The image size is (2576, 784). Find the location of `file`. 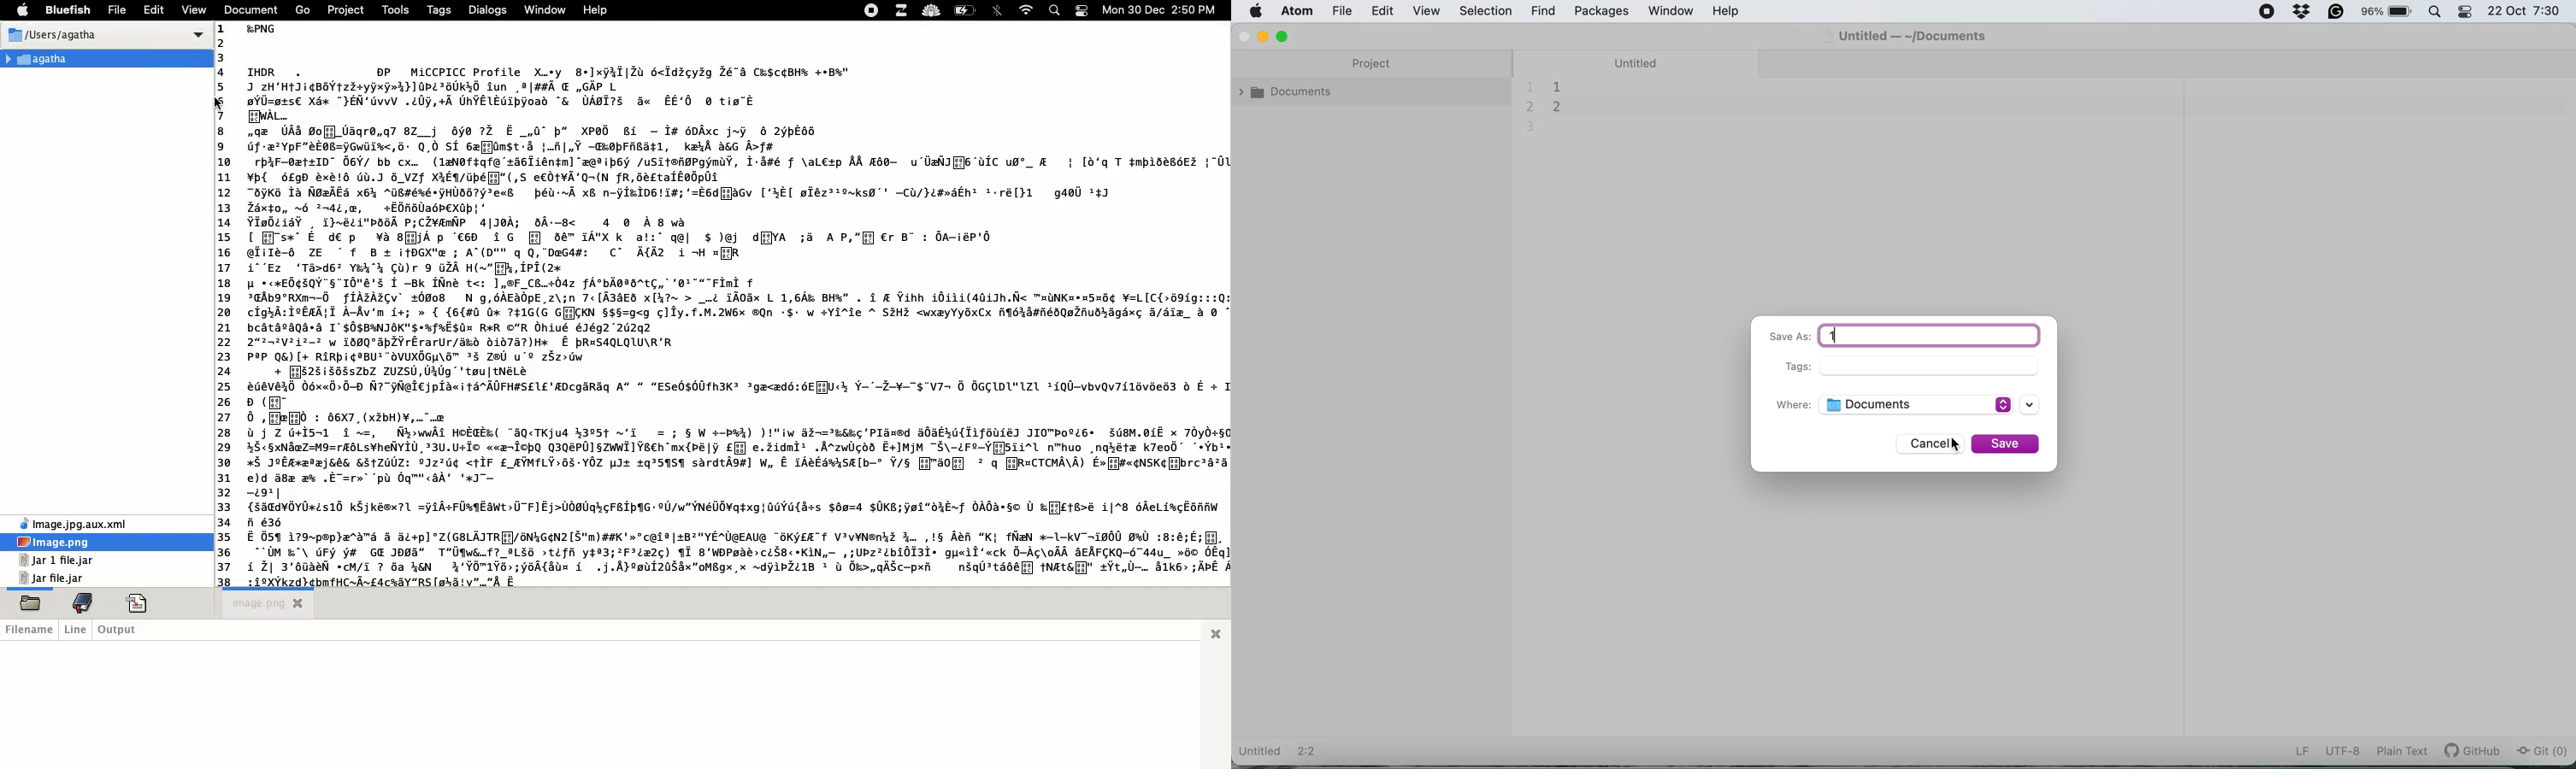

file is located at coordinates (117, 9).